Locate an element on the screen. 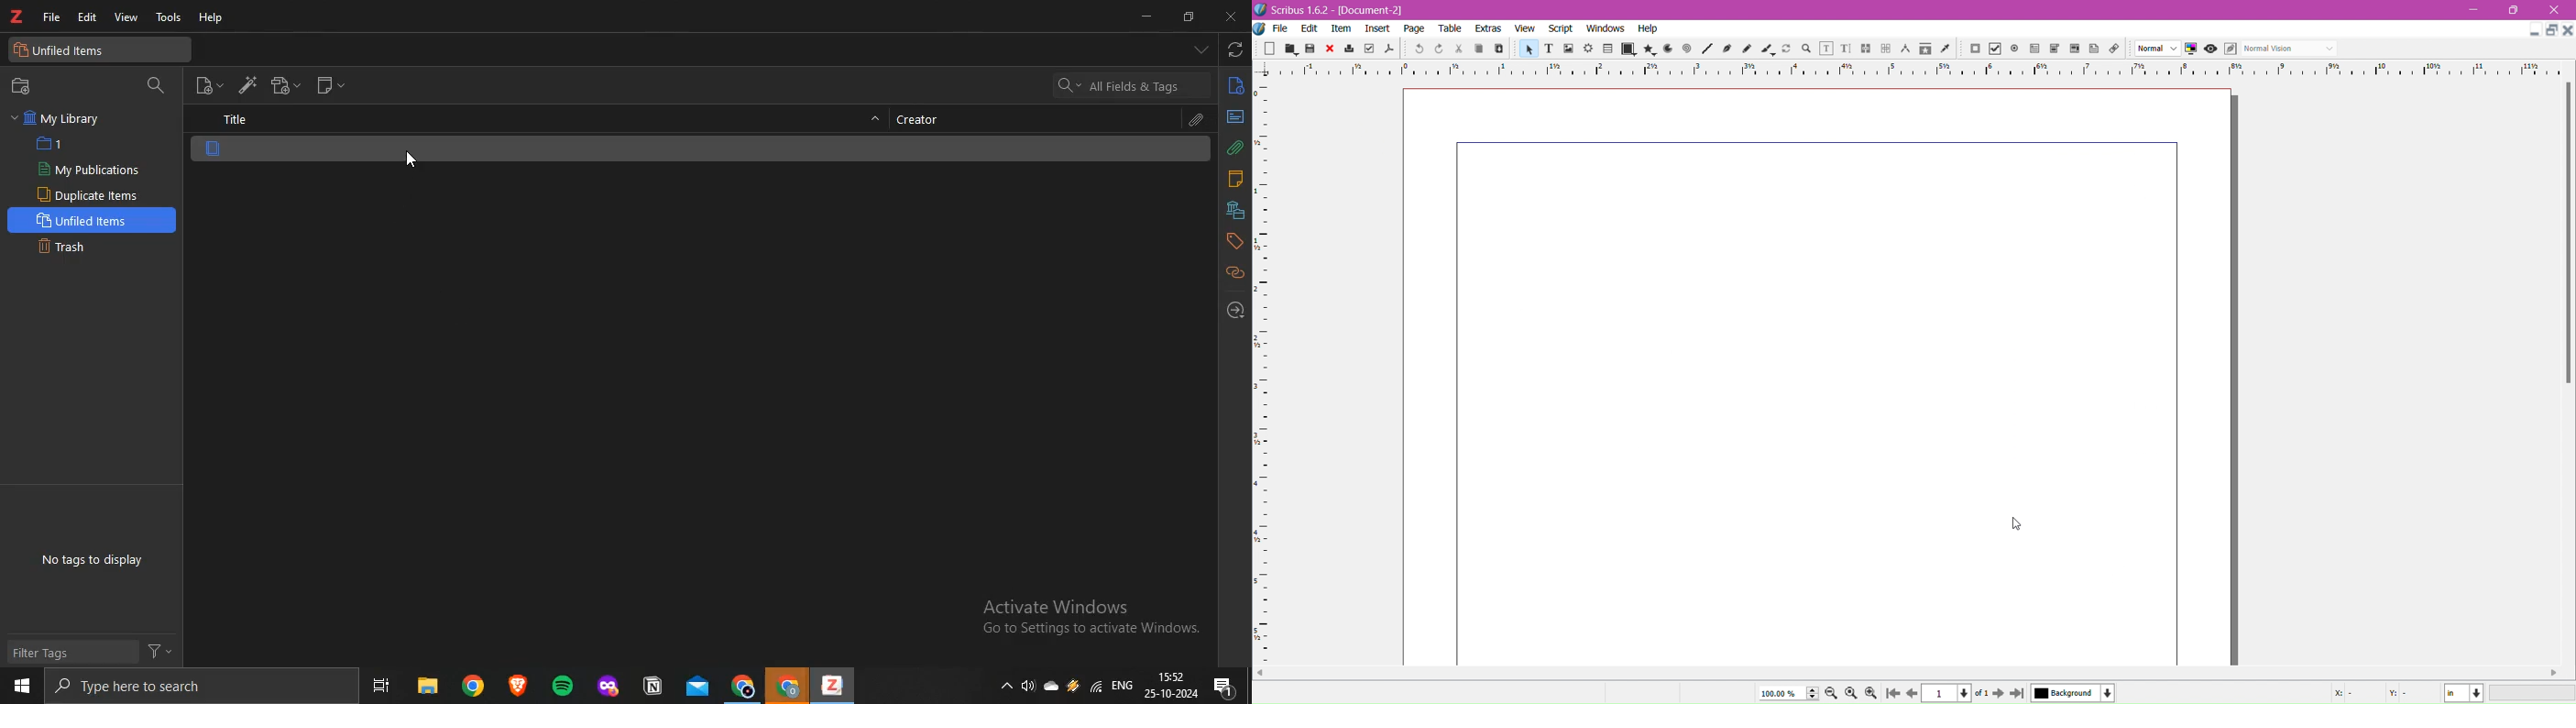 The image size is (2576, 728). view is located at coordinates (125, 18).